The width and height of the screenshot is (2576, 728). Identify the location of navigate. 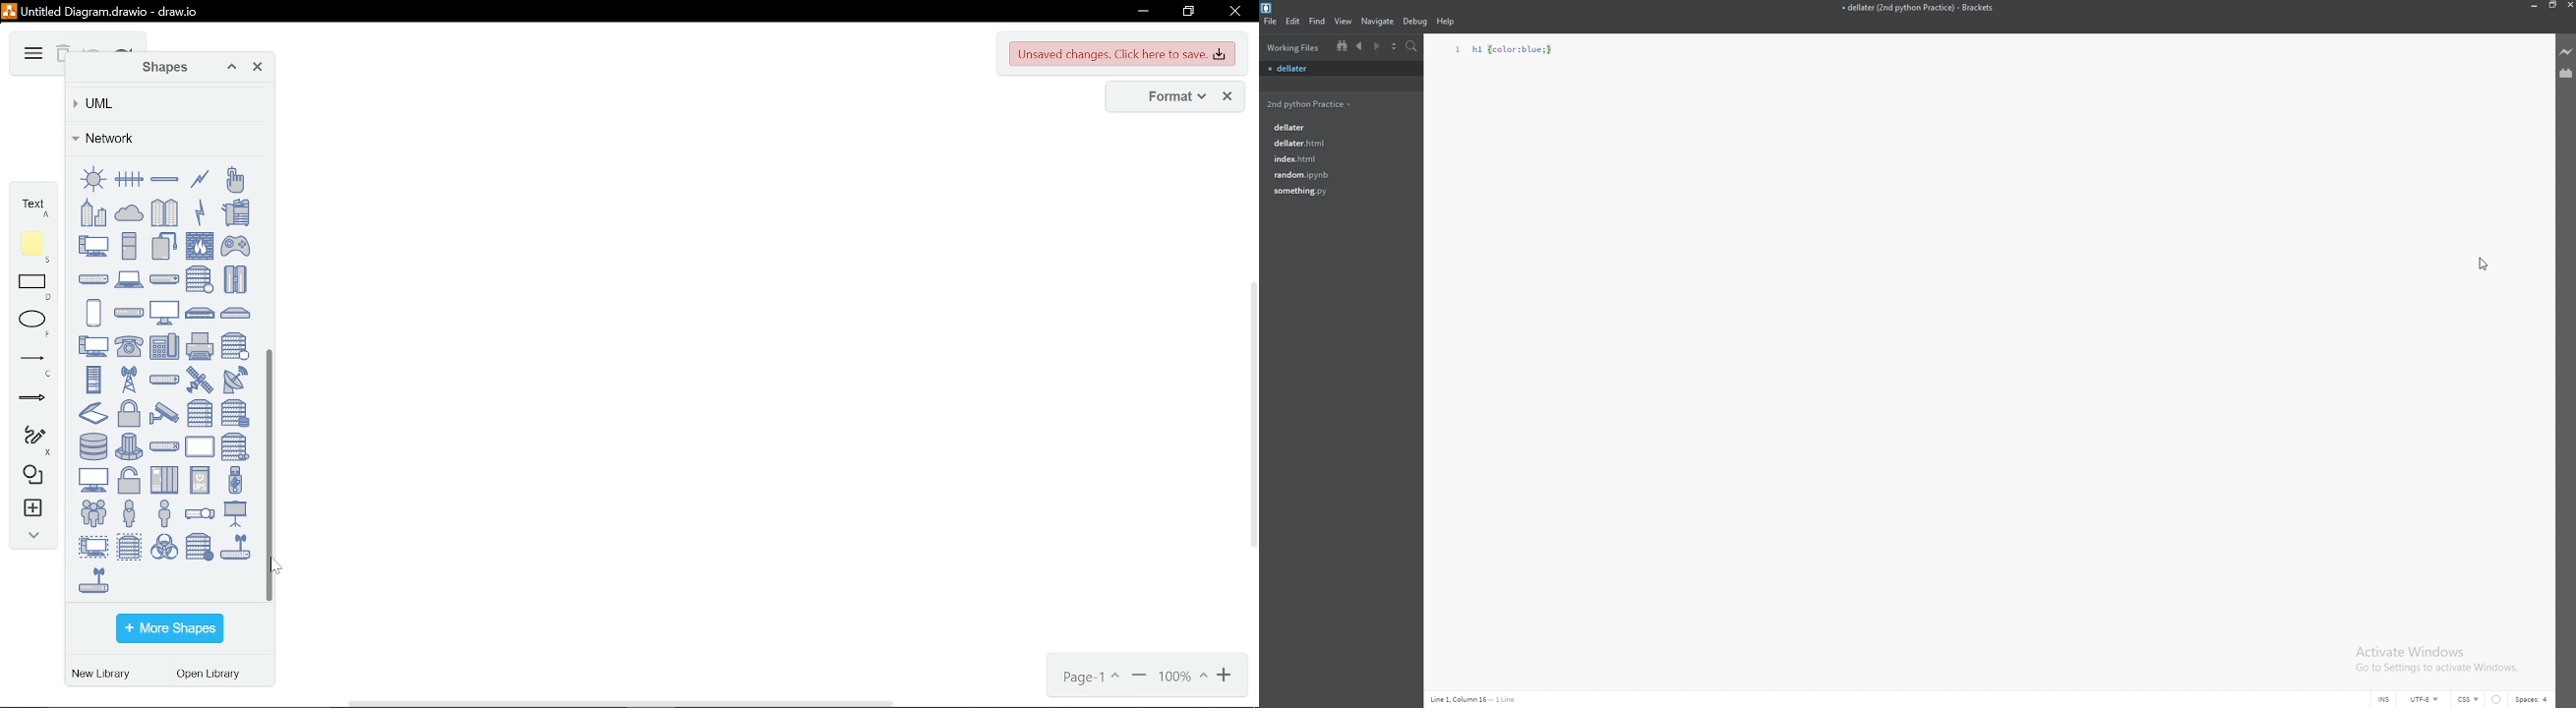
(1378, 22).